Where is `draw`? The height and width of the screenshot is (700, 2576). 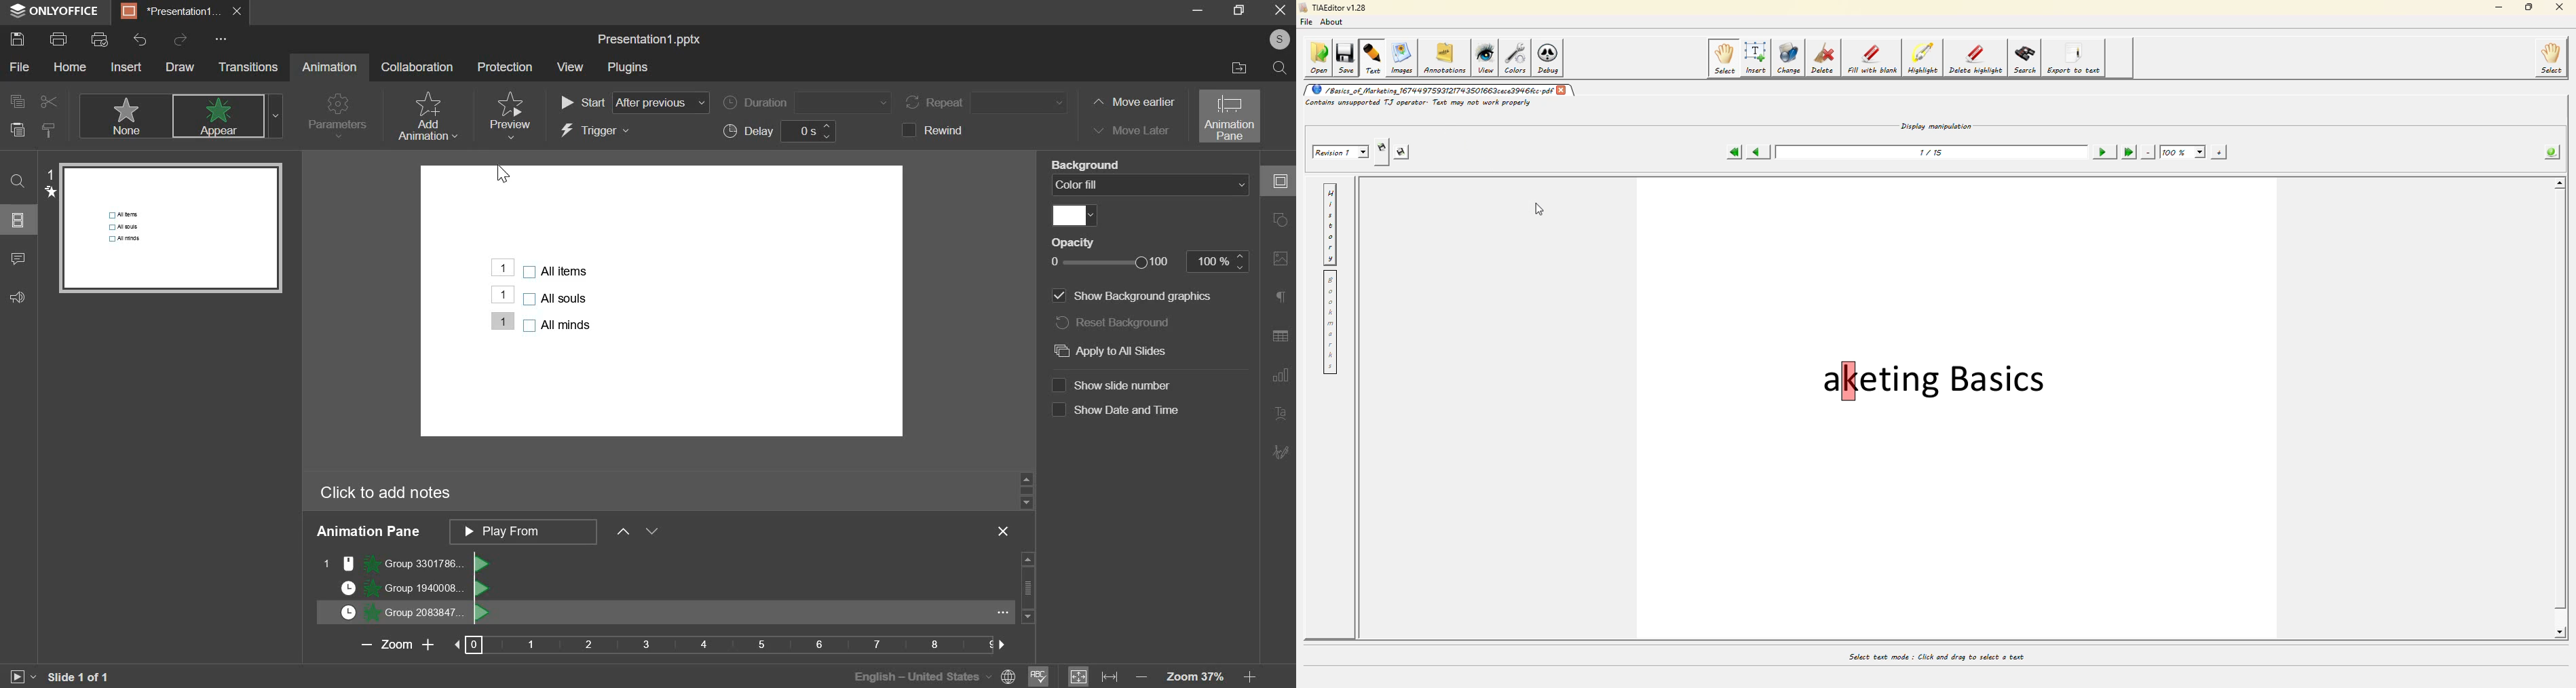 draw is located at coordinates (180, 67).